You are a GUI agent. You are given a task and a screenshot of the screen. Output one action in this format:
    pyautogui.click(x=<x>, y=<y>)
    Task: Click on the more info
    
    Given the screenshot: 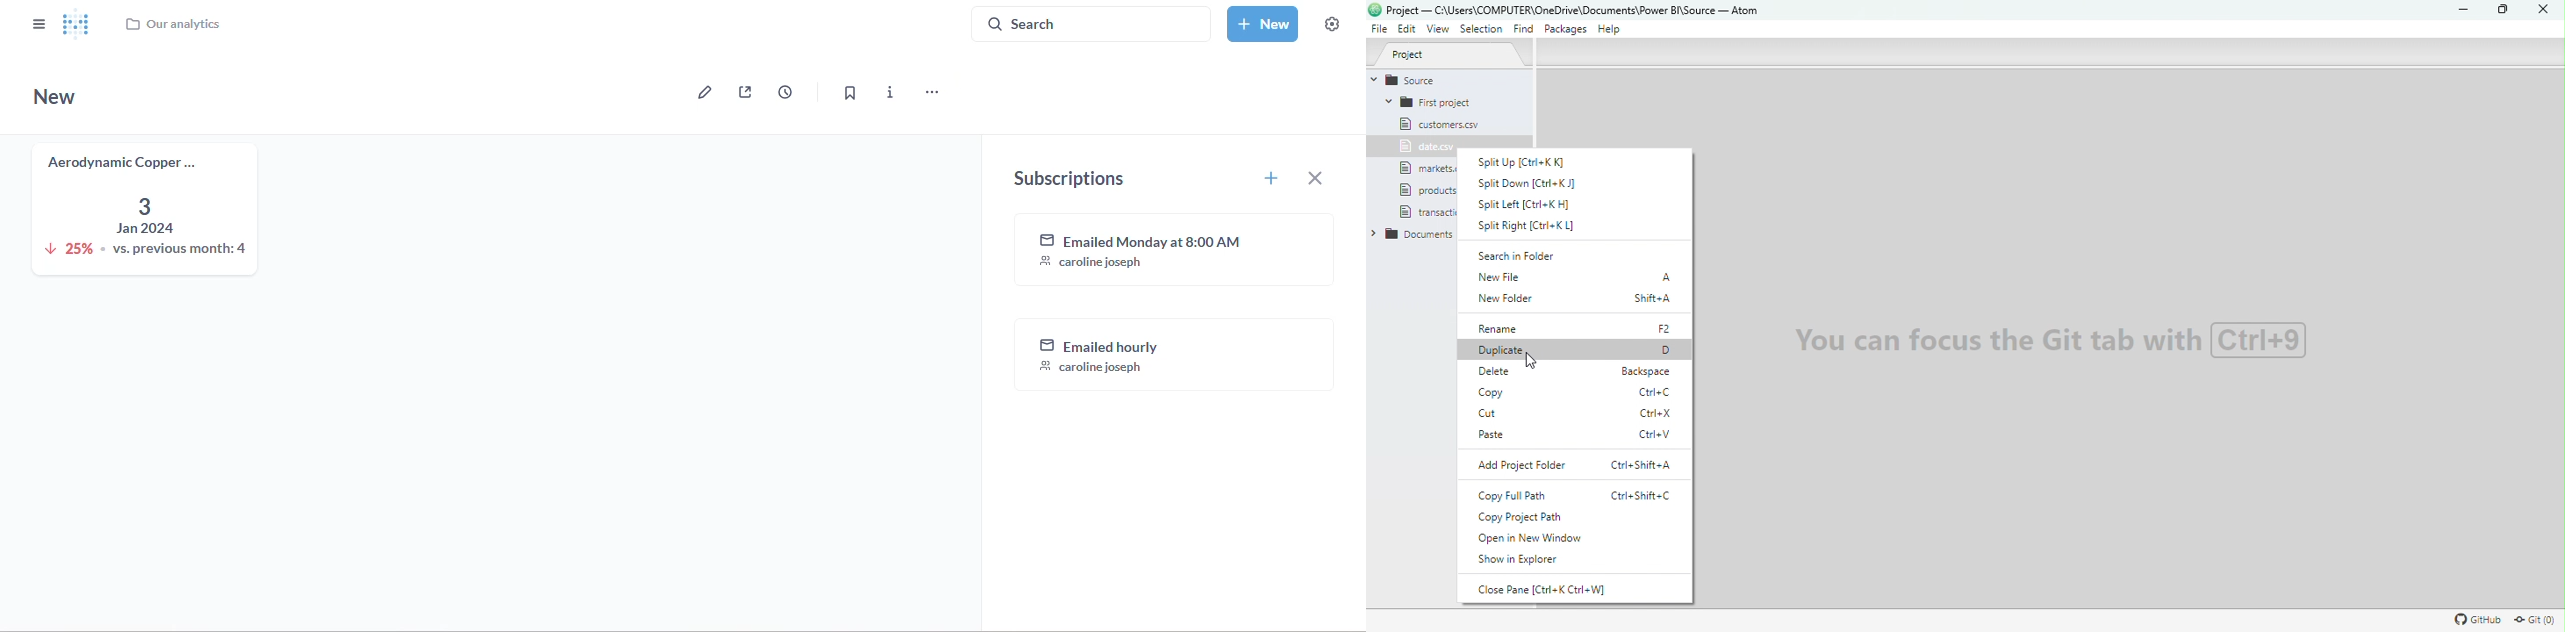 What is the action you would take?
    pyautogui.click(x=891, y=92)
    